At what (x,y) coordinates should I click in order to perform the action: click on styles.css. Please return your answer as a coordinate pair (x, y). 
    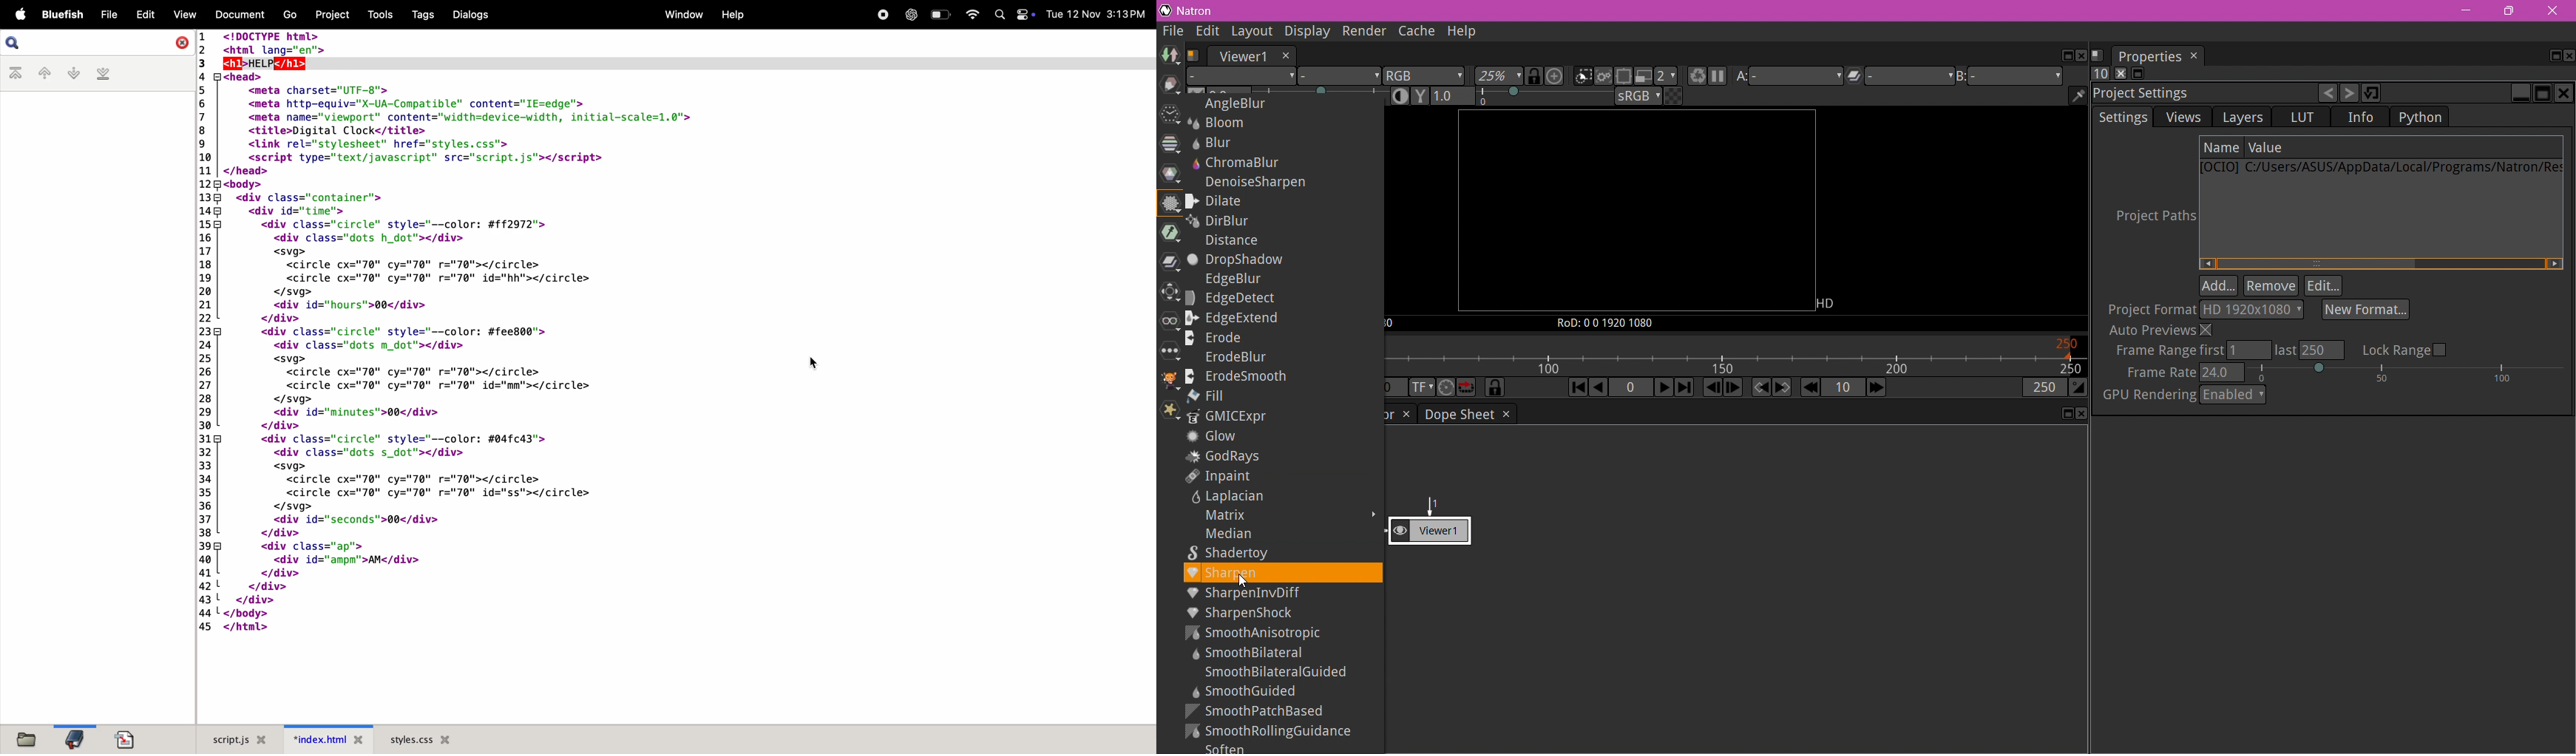
    Looking at the image, I should click on (420, 739).